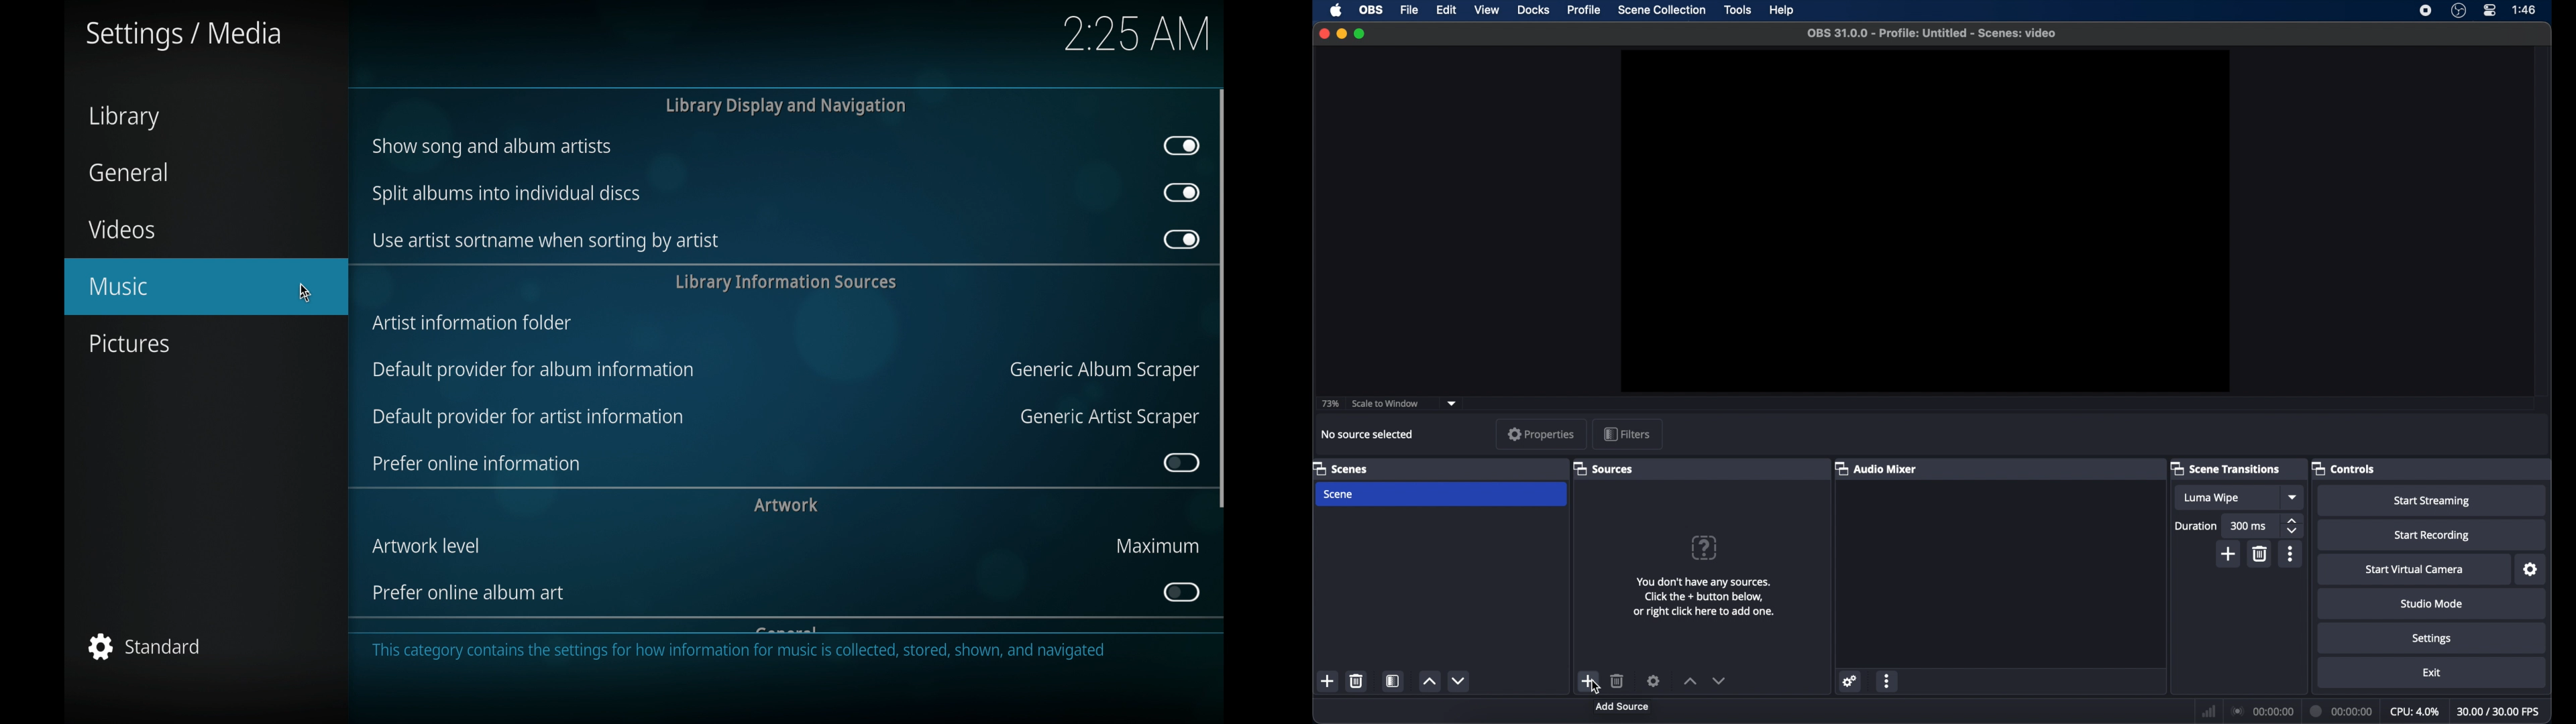 This screenshot has height=728, width=2576. Describe the element at coordinates (1487, 9) in the screenshot. I see `view` at that location.